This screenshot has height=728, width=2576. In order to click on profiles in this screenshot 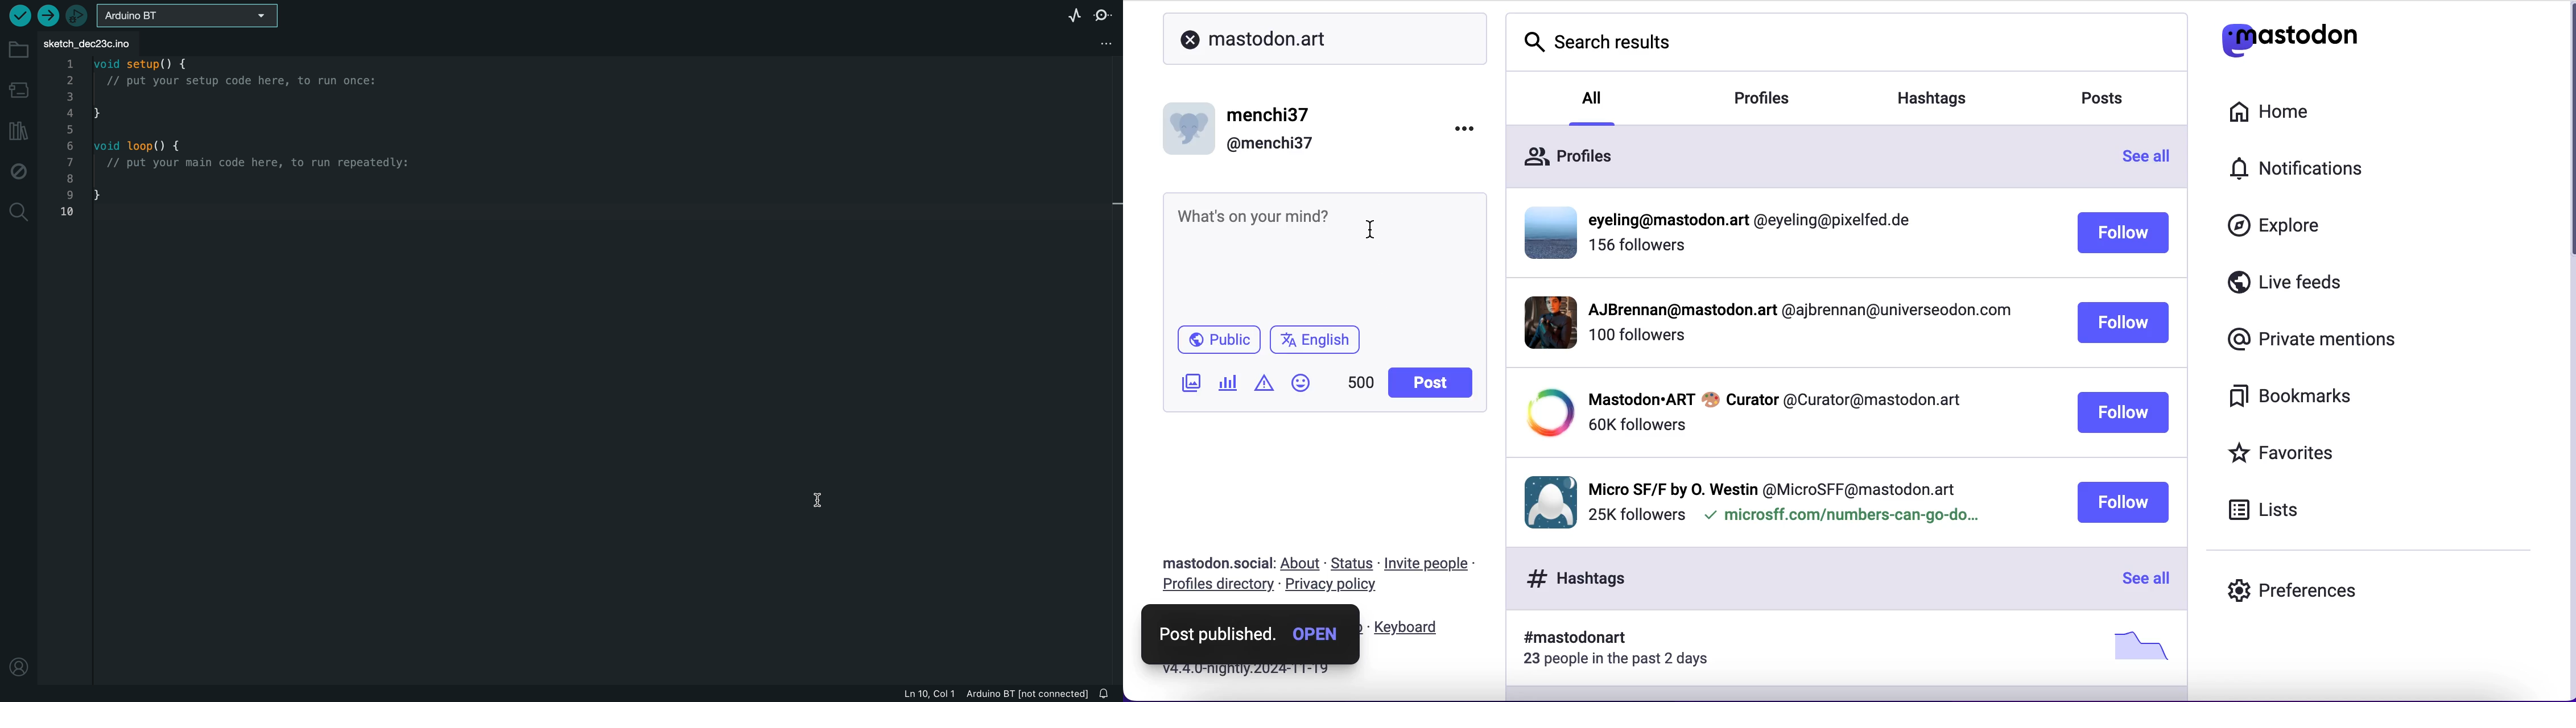, I will do `click(1780, 100)`.